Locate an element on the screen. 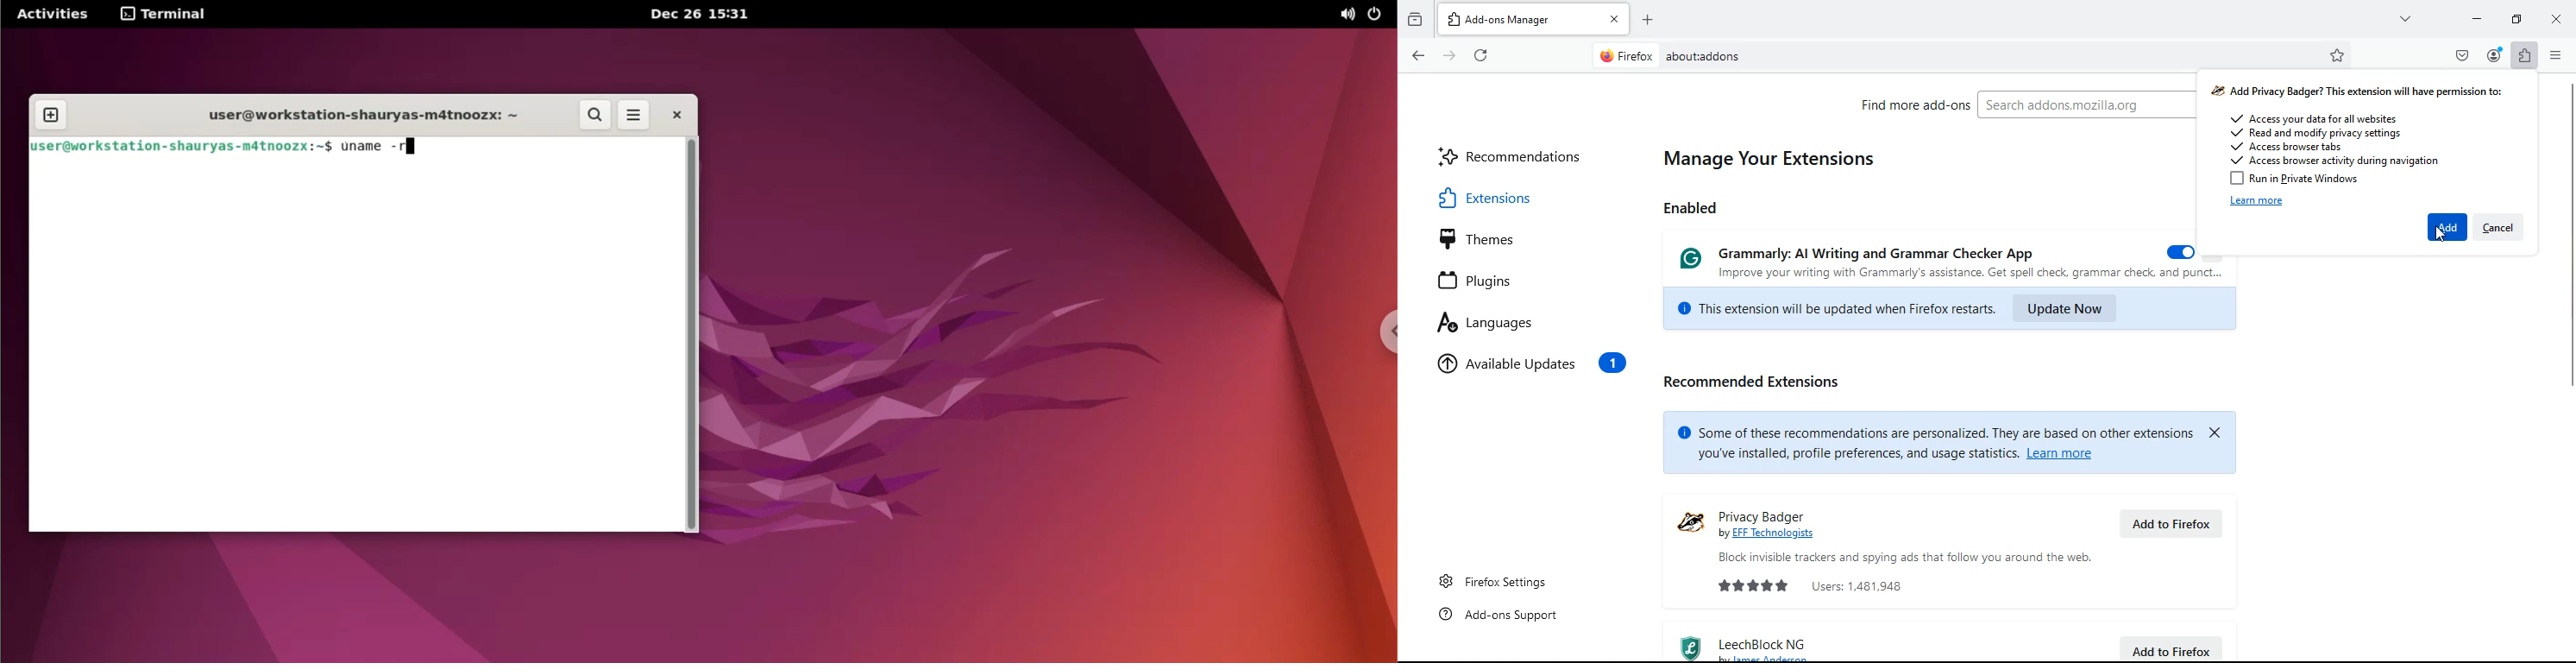 The height and width of the screenshot is (672, 2576). recommended extensions is located at coordinates (1766, 382).